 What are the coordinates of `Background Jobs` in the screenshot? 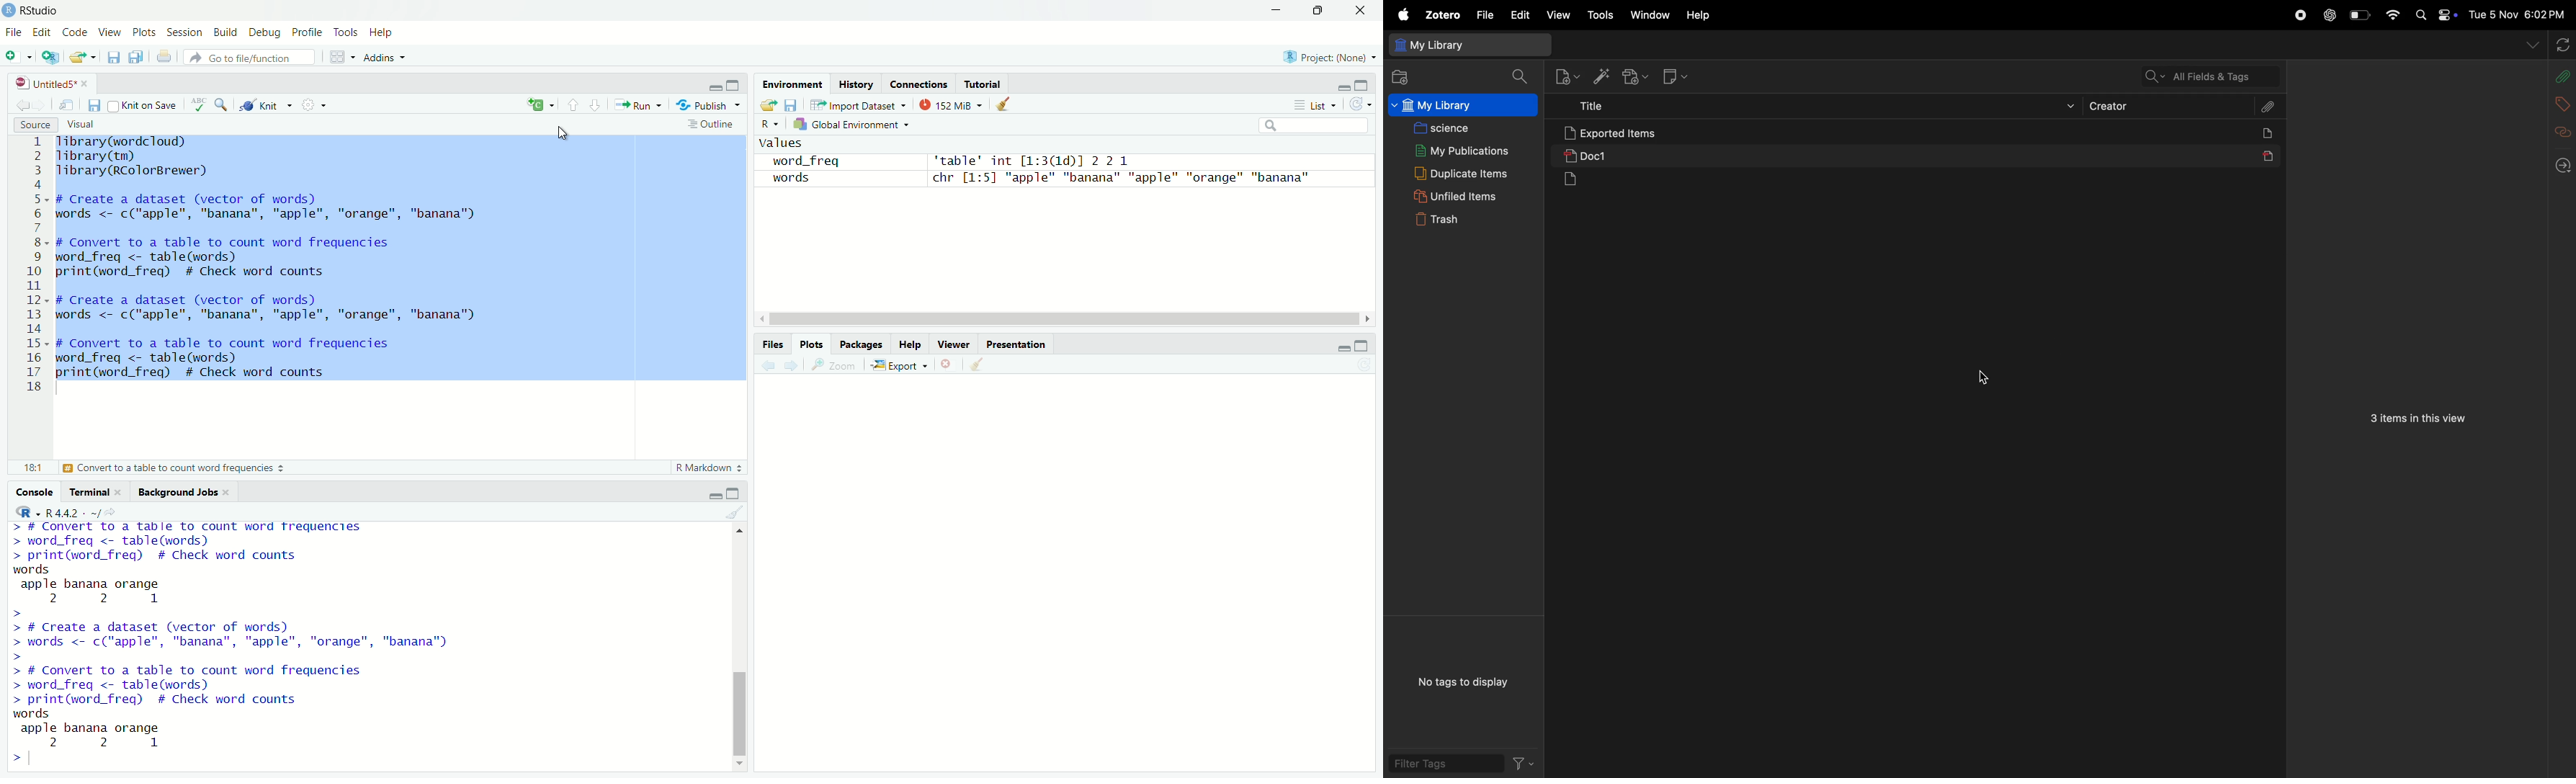 It's located at (185, 491).